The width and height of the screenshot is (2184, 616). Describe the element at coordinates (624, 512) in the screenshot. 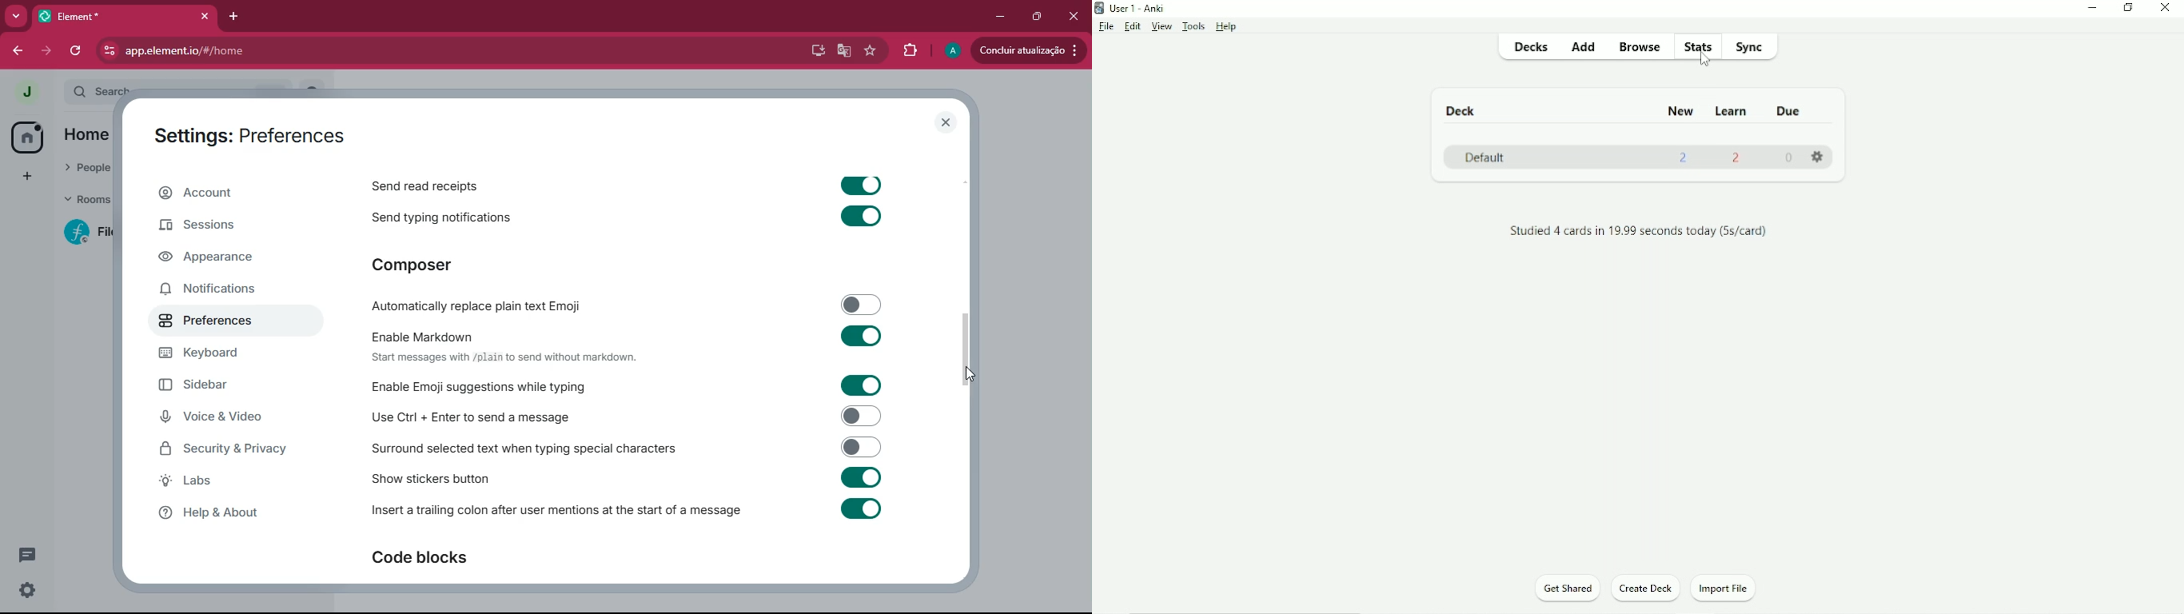

I see `: Insert a trailing colon after user mentions at the start of a message` at that location.